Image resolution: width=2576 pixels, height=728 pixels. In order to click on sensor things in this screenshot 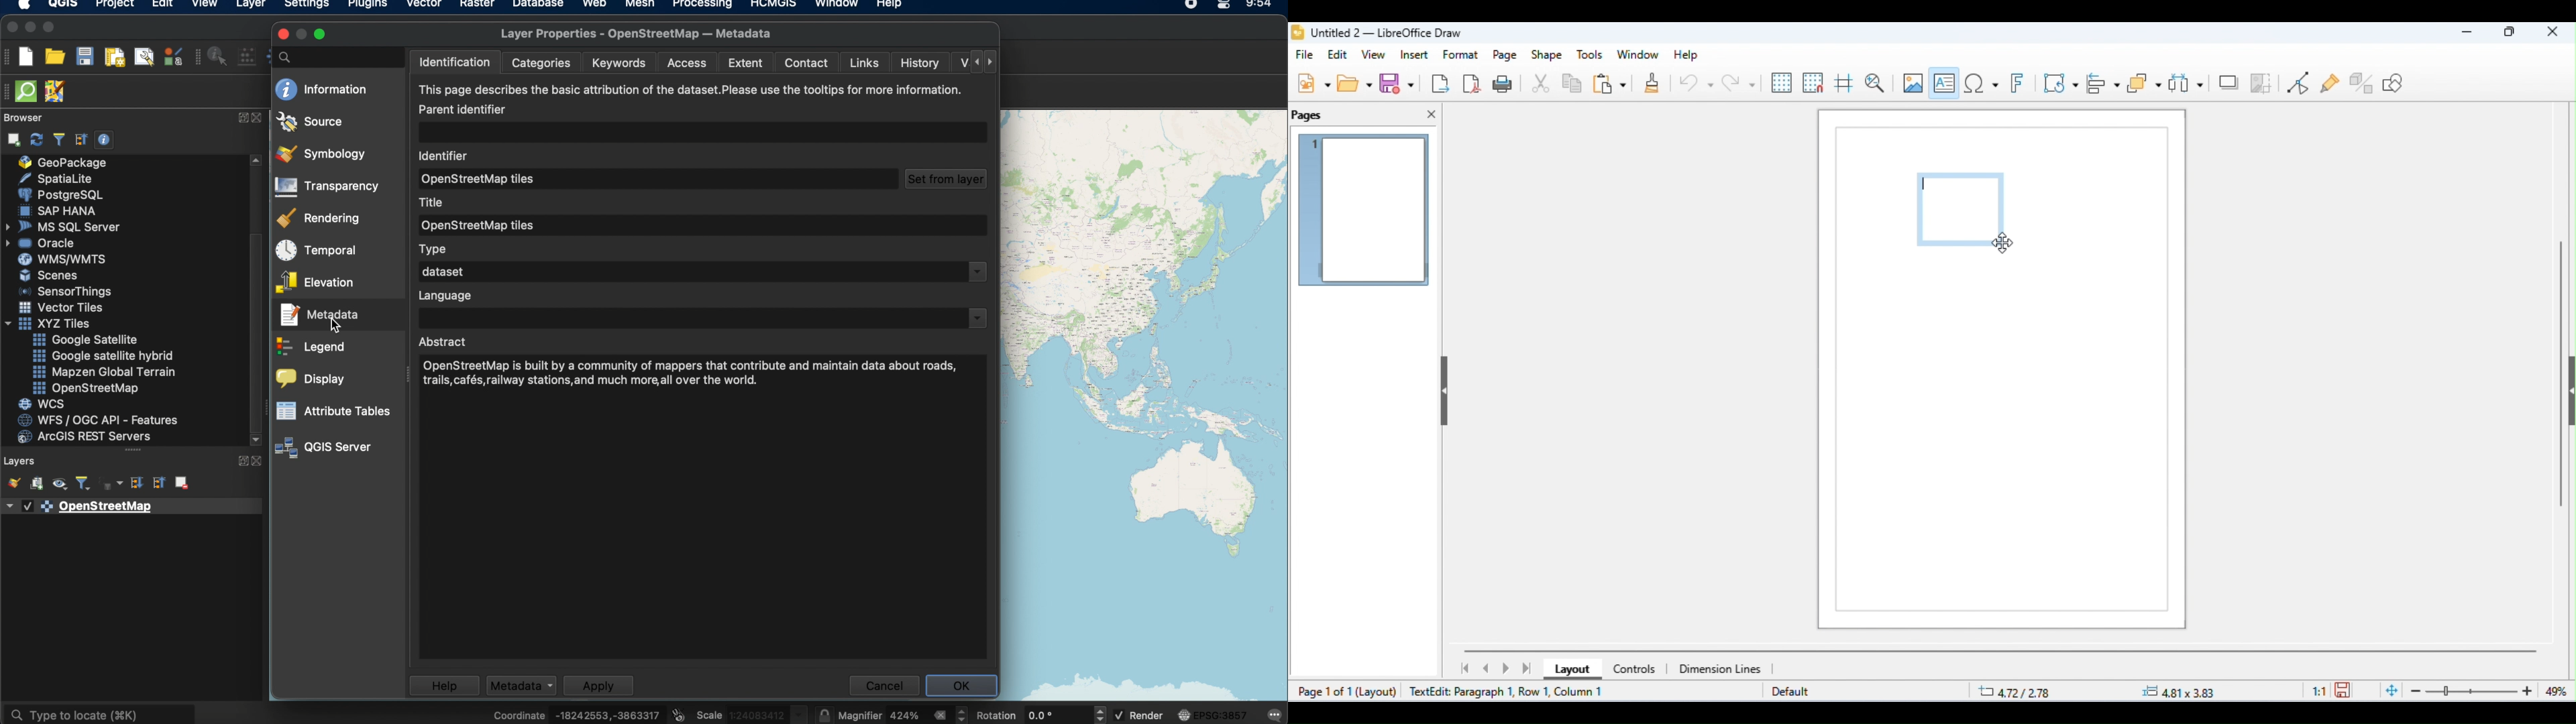, I will do `click(69, 292)`.